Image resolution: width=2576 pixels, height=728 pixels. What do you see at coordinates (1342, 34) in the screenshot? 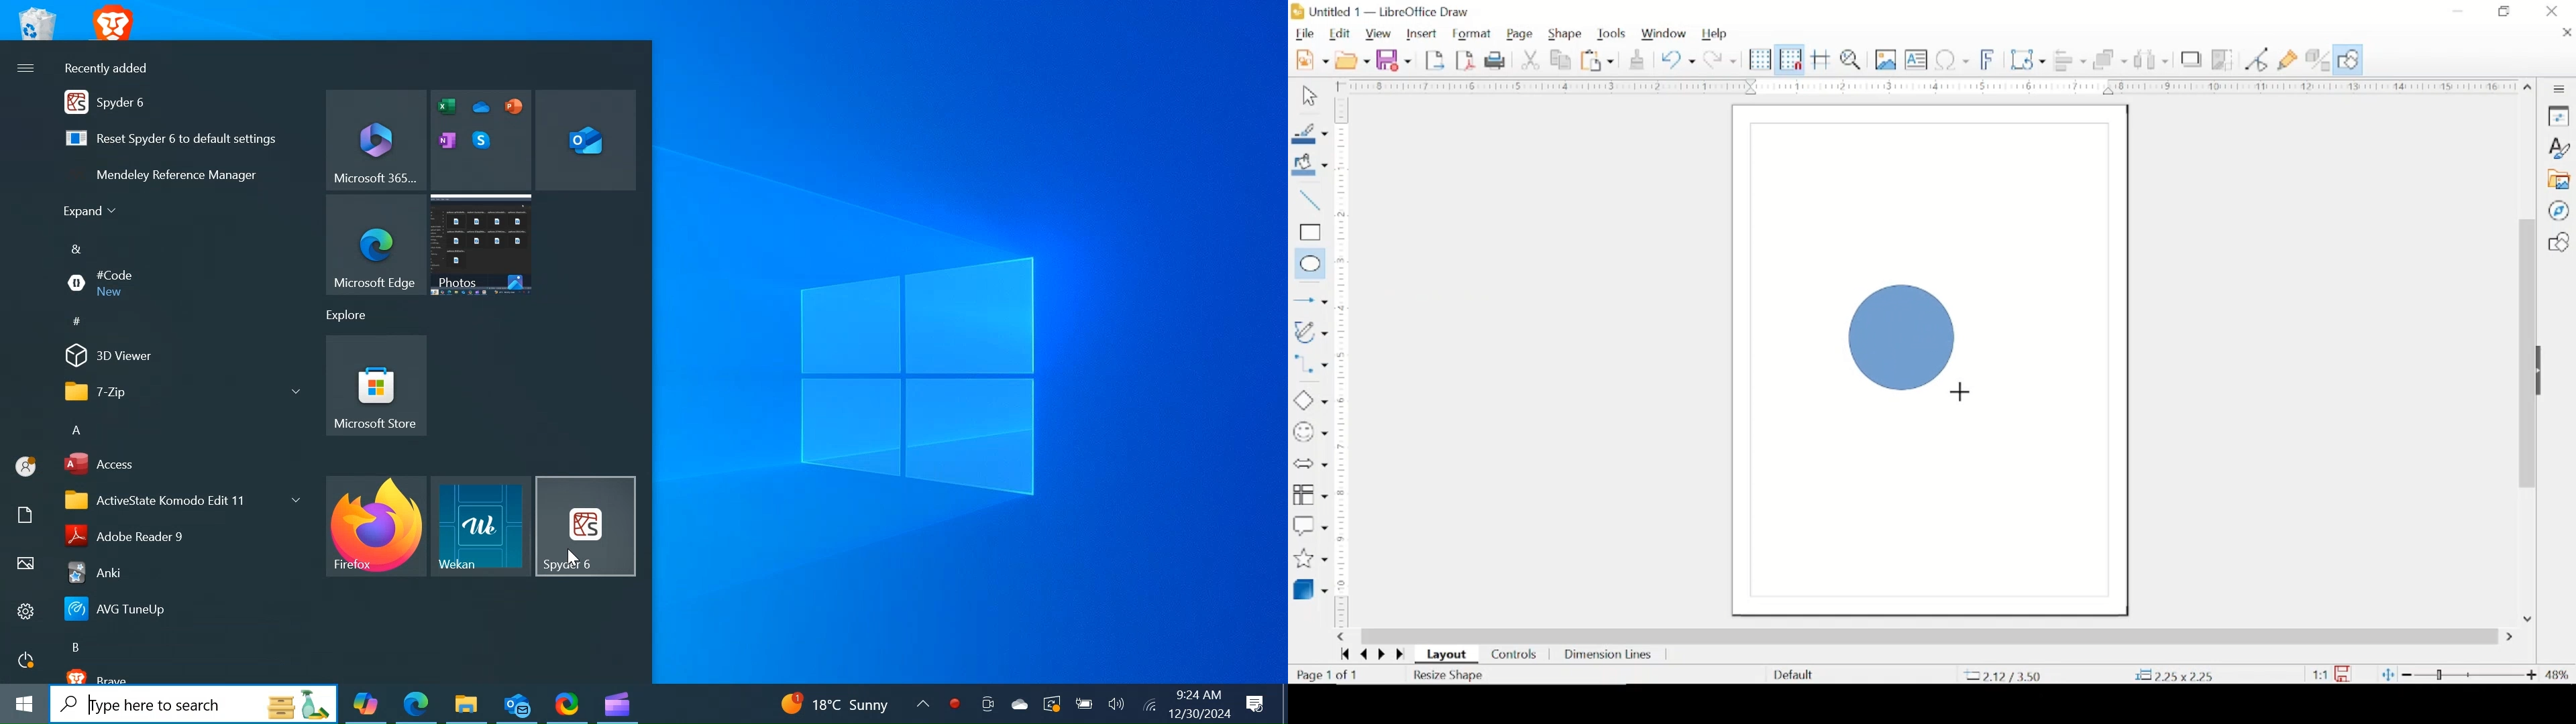
I see `edit` at bounding box center [1342, 34].